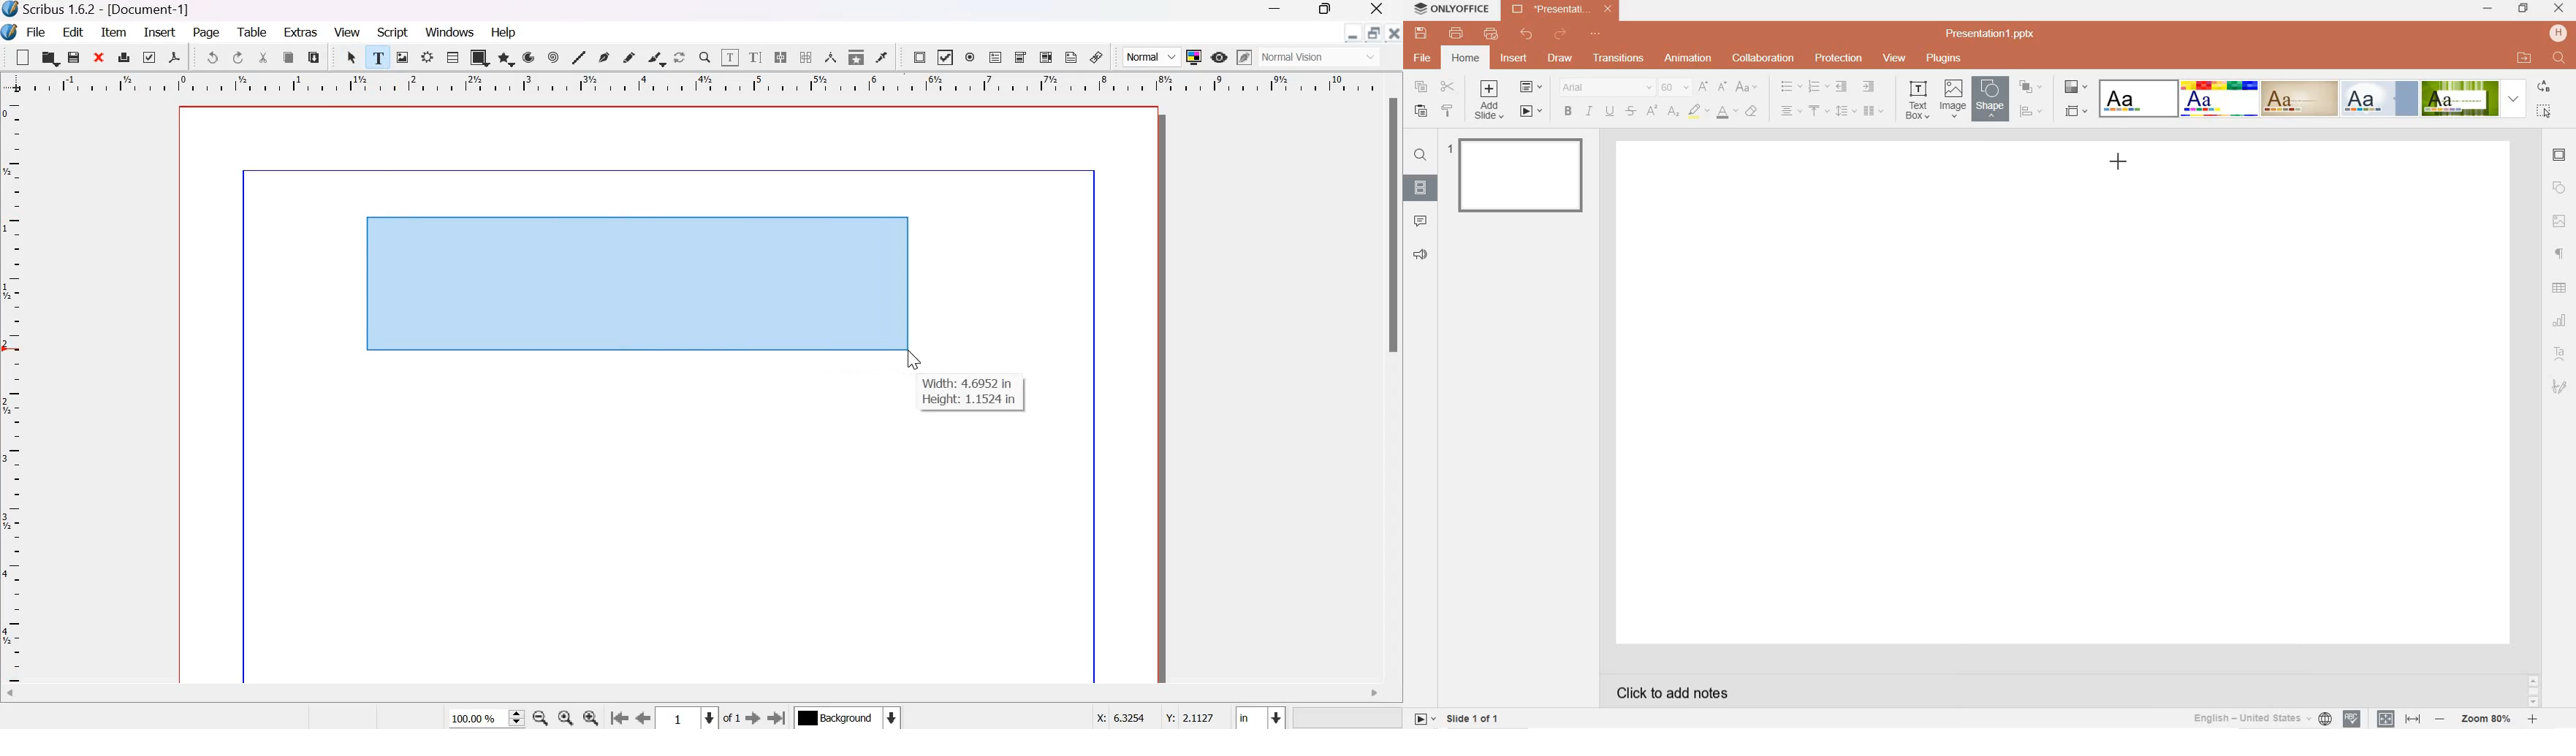 The image size is (2576, 756). What do you see at coordinates (1567, 111) in the screenshot?
I see `bold` at bounding box center [1567, 111].